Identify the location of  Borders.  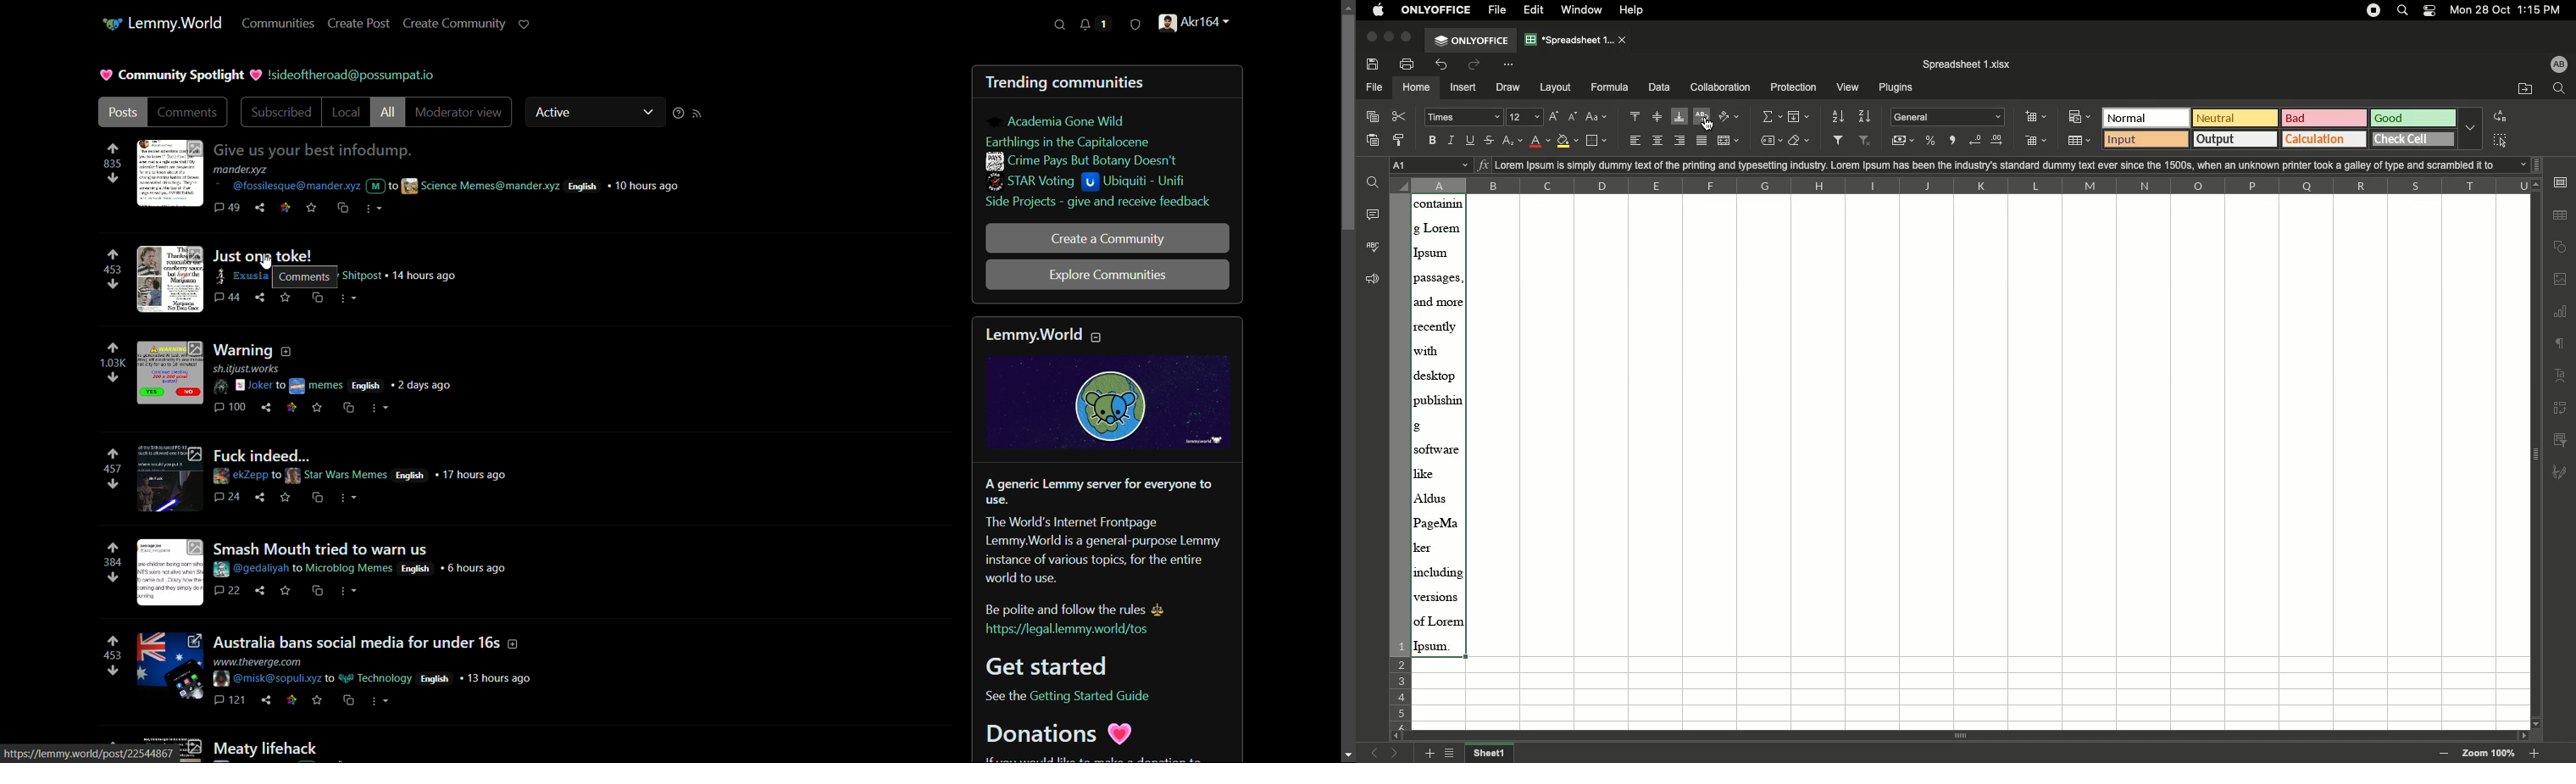
(1599, 141).